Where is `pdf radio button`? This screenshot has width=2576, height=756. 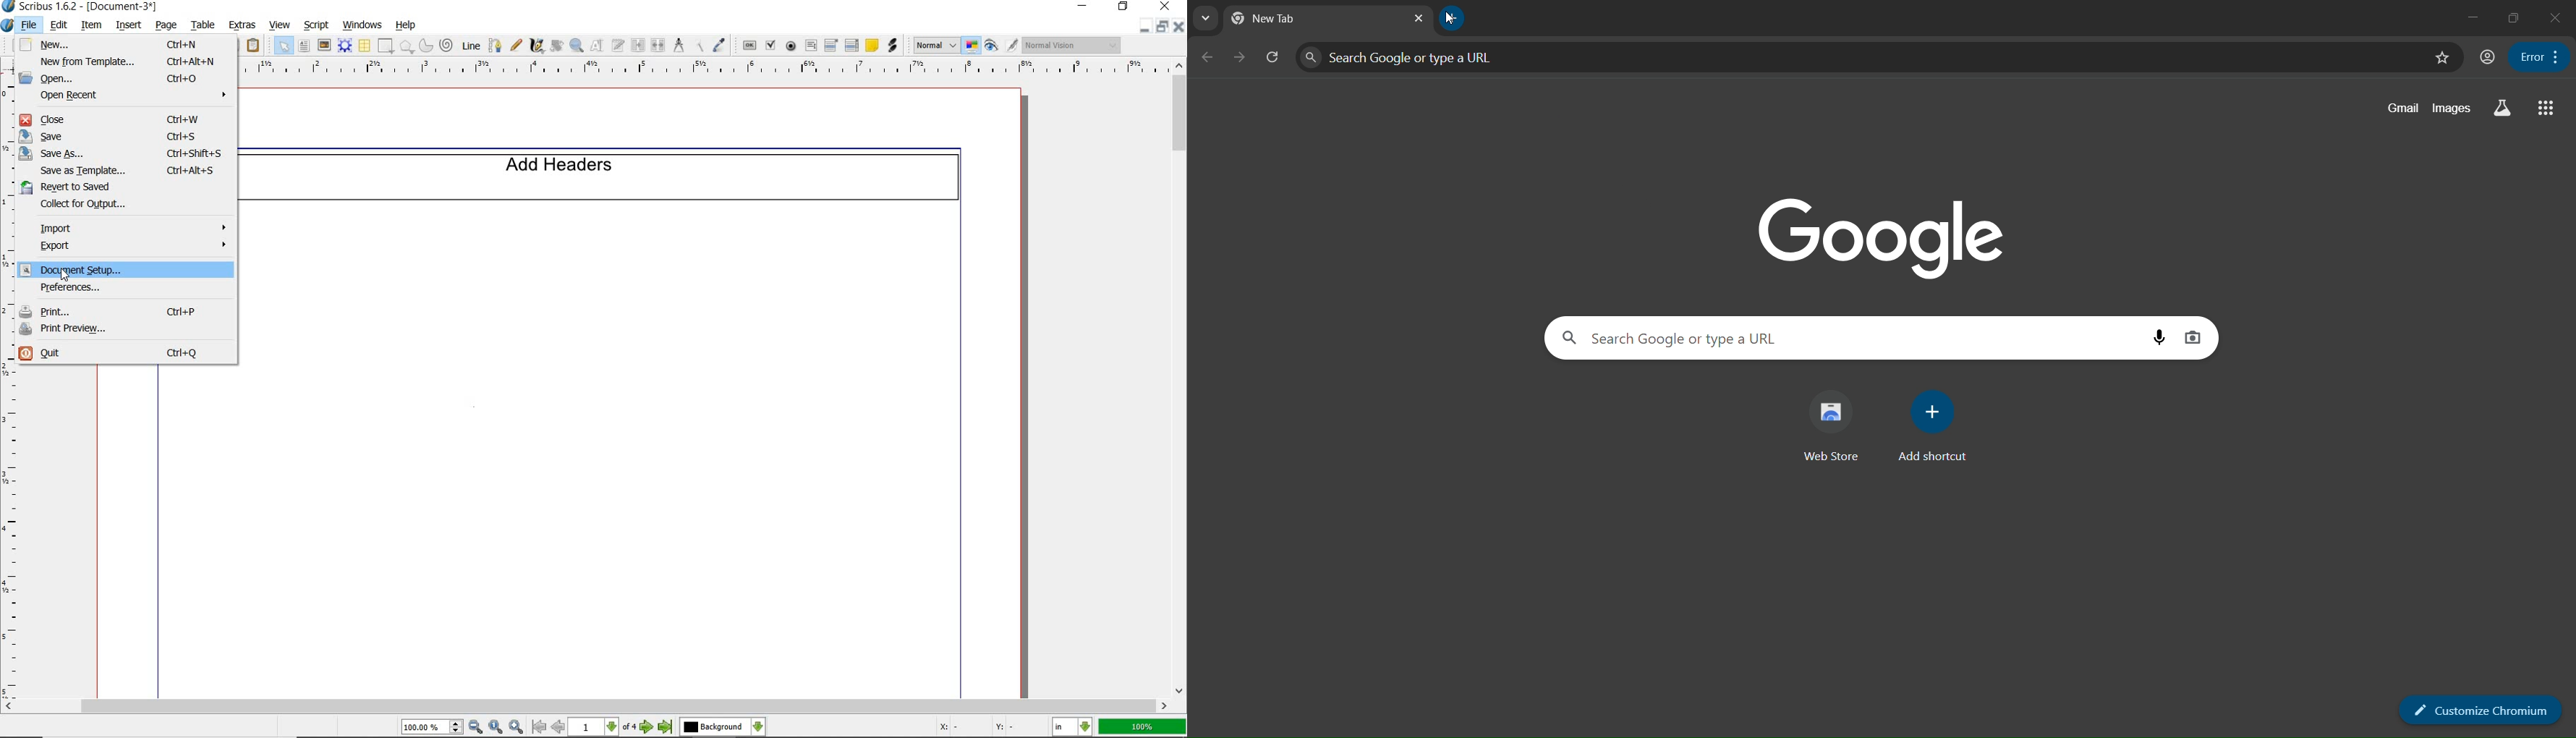 pdf radio button is located at coordinates (792, 46).